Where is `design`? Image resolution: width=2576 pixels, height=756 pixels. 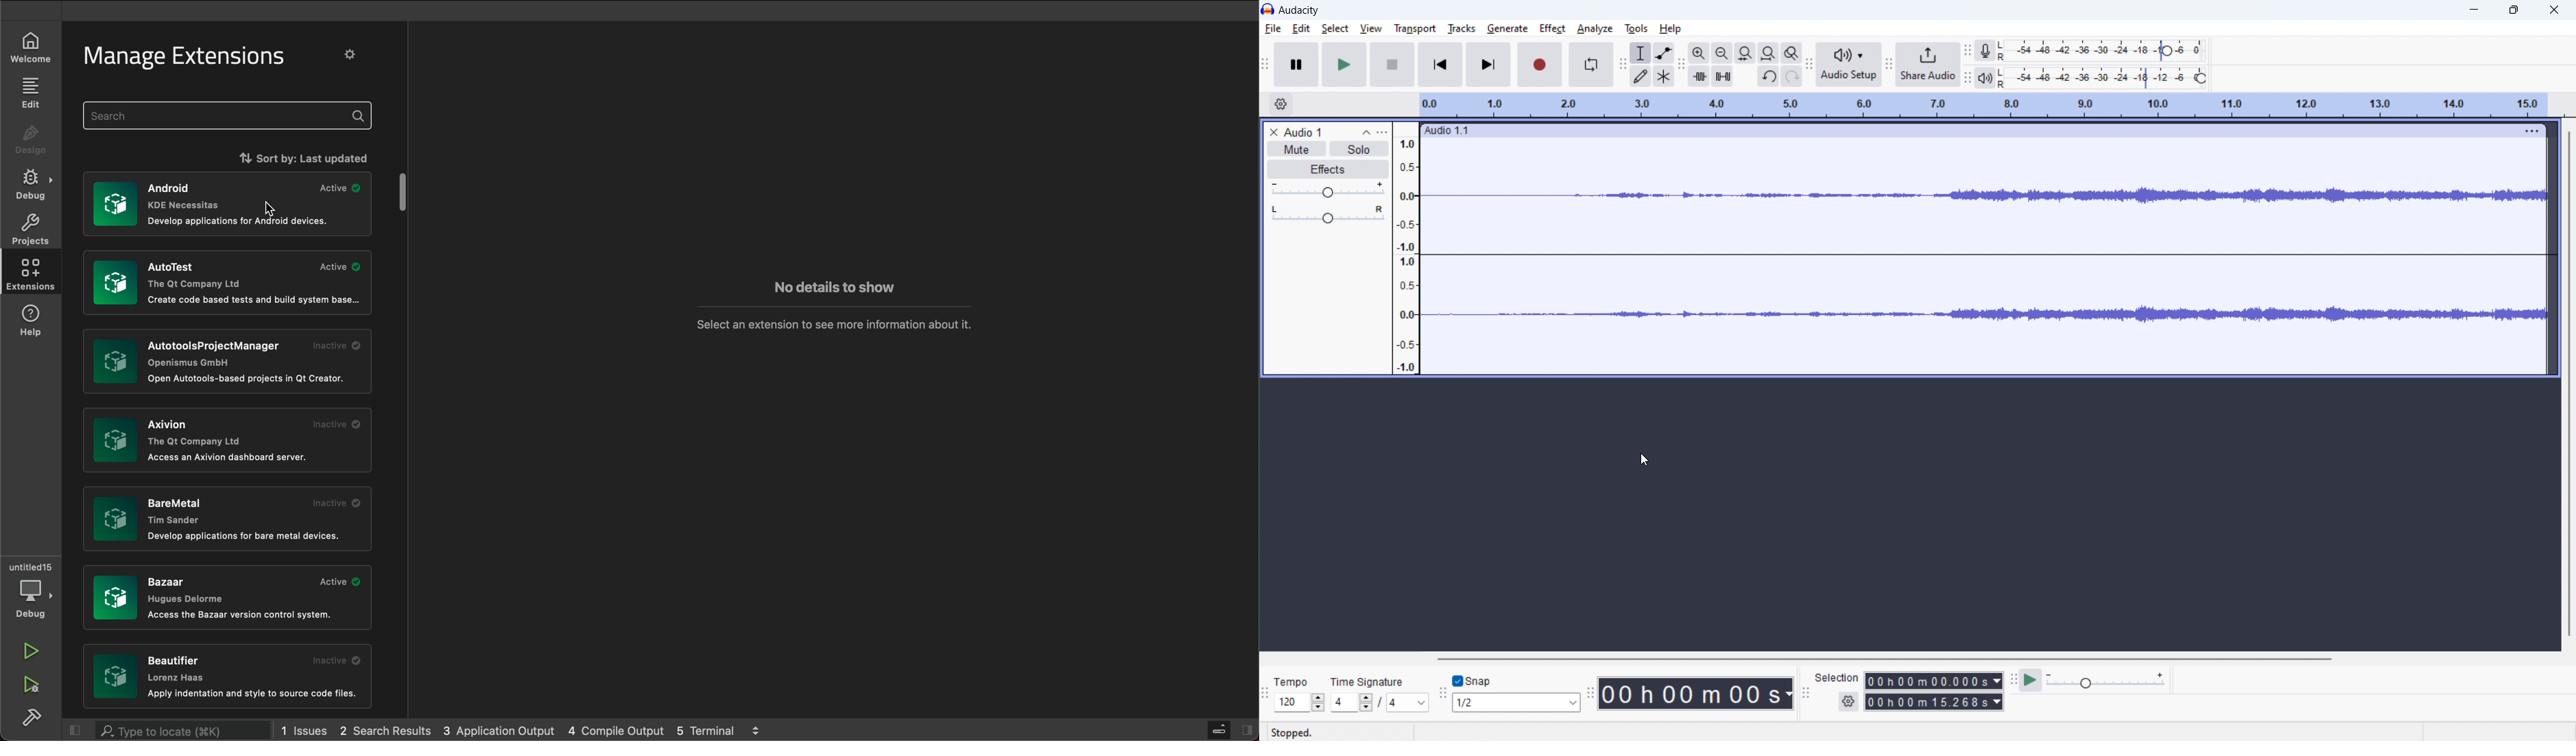
design is located at coordinates (29, 141).